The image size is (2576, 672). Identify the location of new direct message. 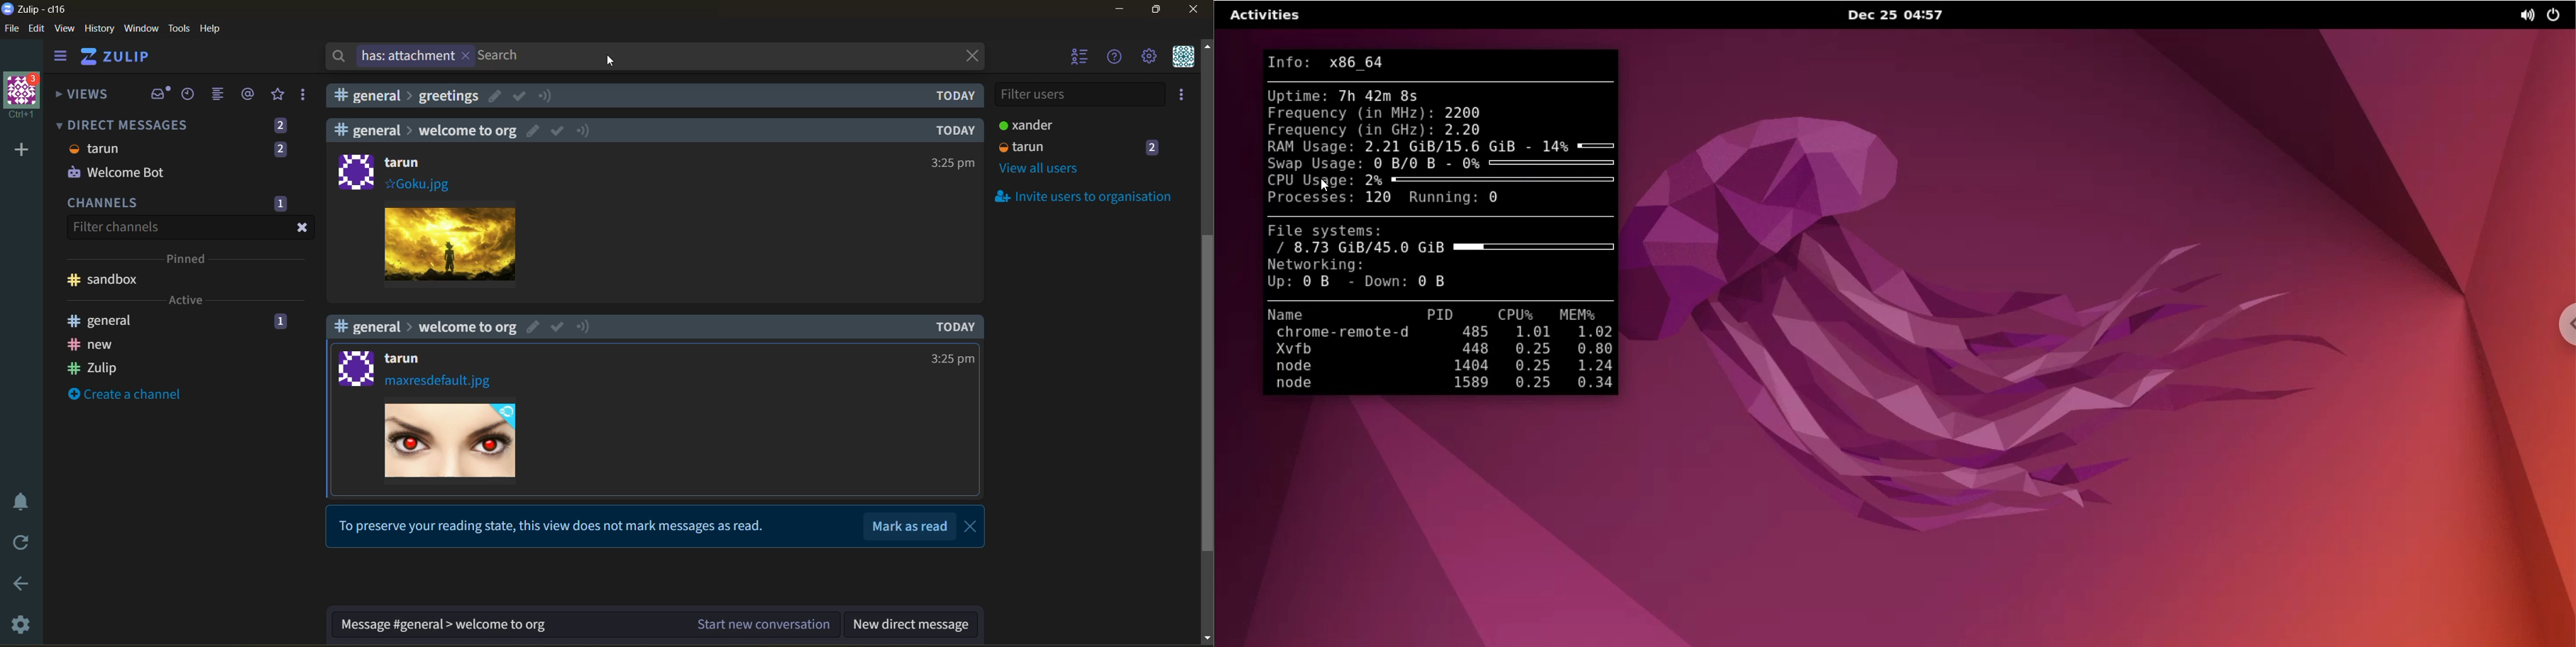
(910, 626).